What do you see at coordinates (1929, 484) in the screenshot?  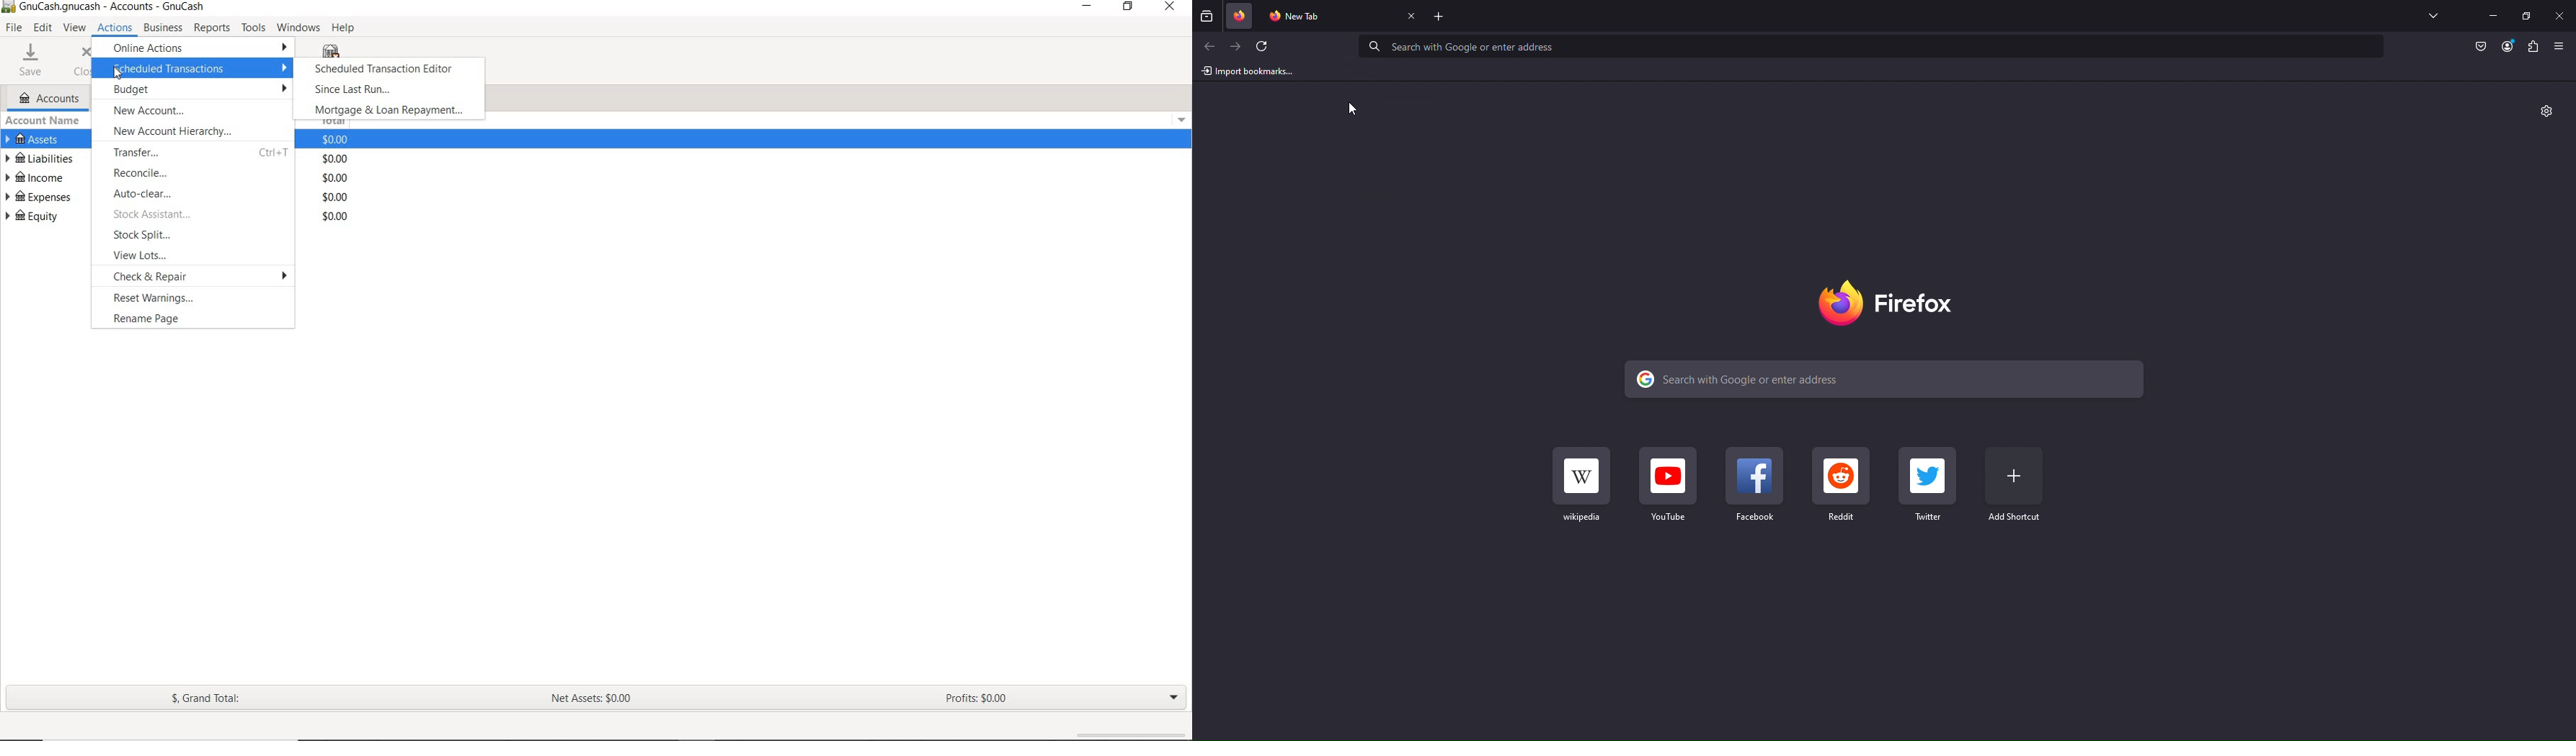 I see `Twitter Shortcut` at bounding box center [1929, 484].